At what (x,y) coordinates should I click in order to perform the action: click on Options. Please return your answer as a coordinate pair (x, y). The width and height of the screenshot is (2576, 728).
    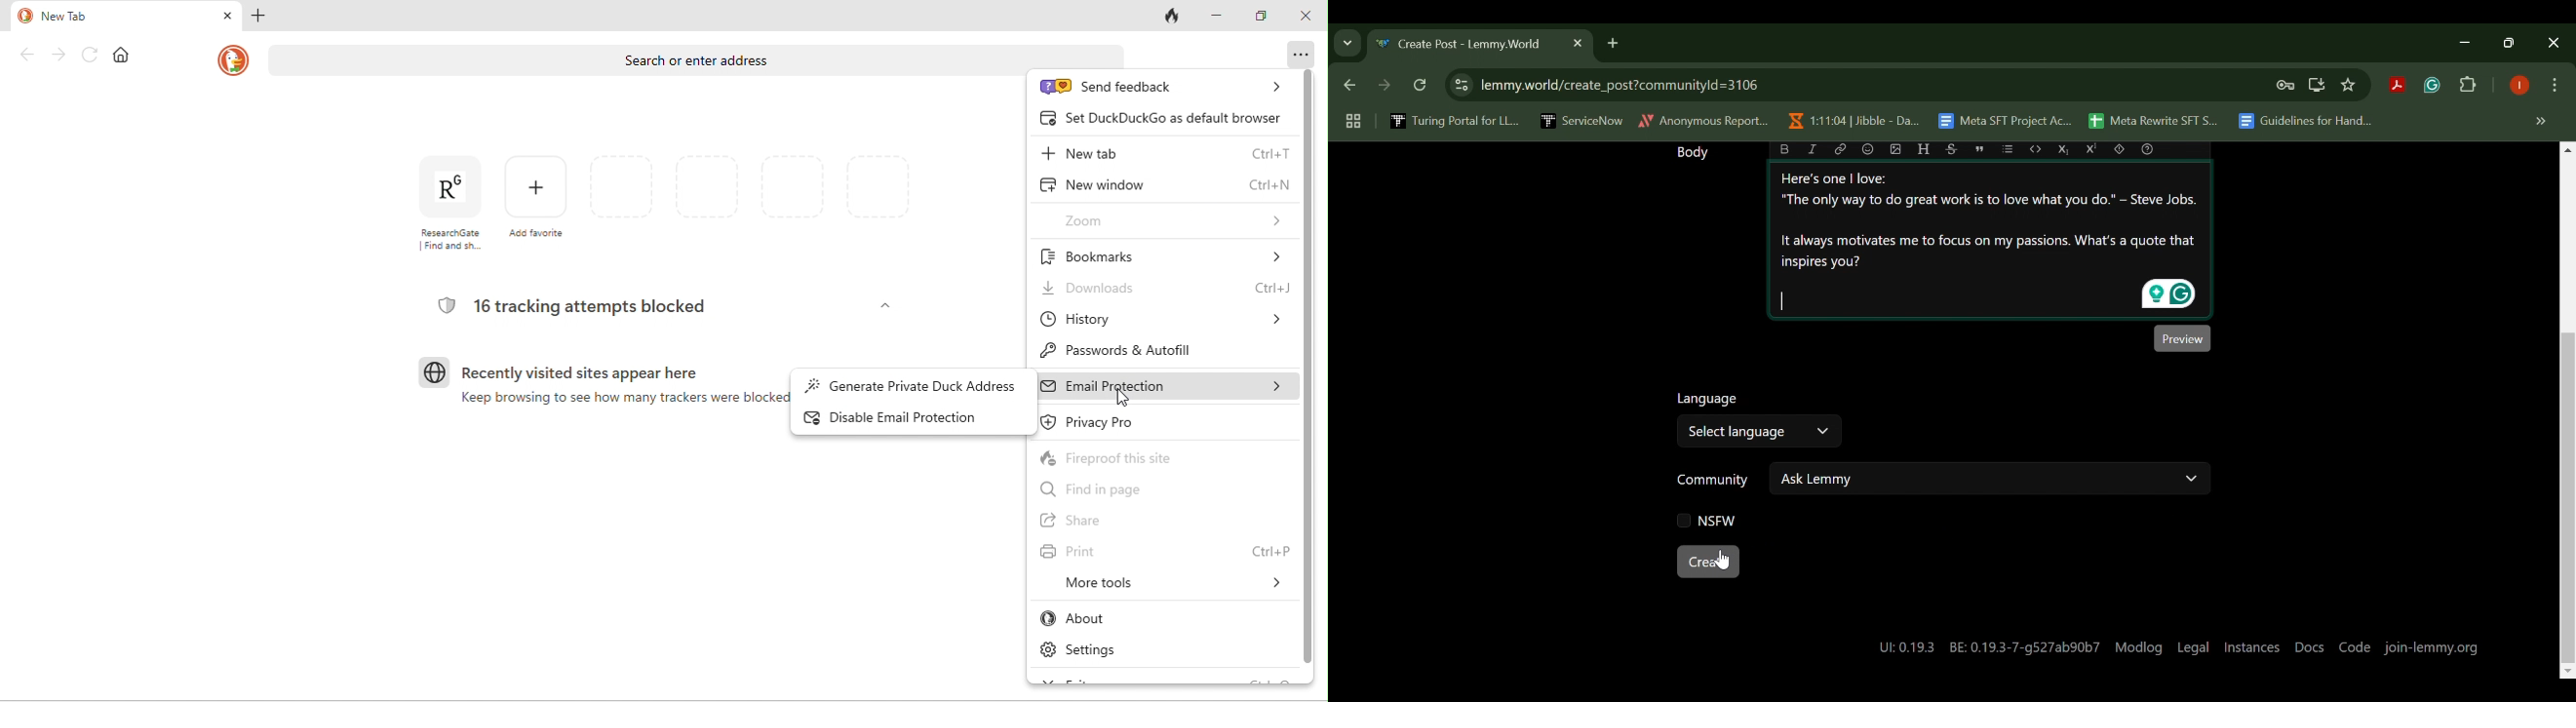
    Looking at the image, I should click on (2555, 87).